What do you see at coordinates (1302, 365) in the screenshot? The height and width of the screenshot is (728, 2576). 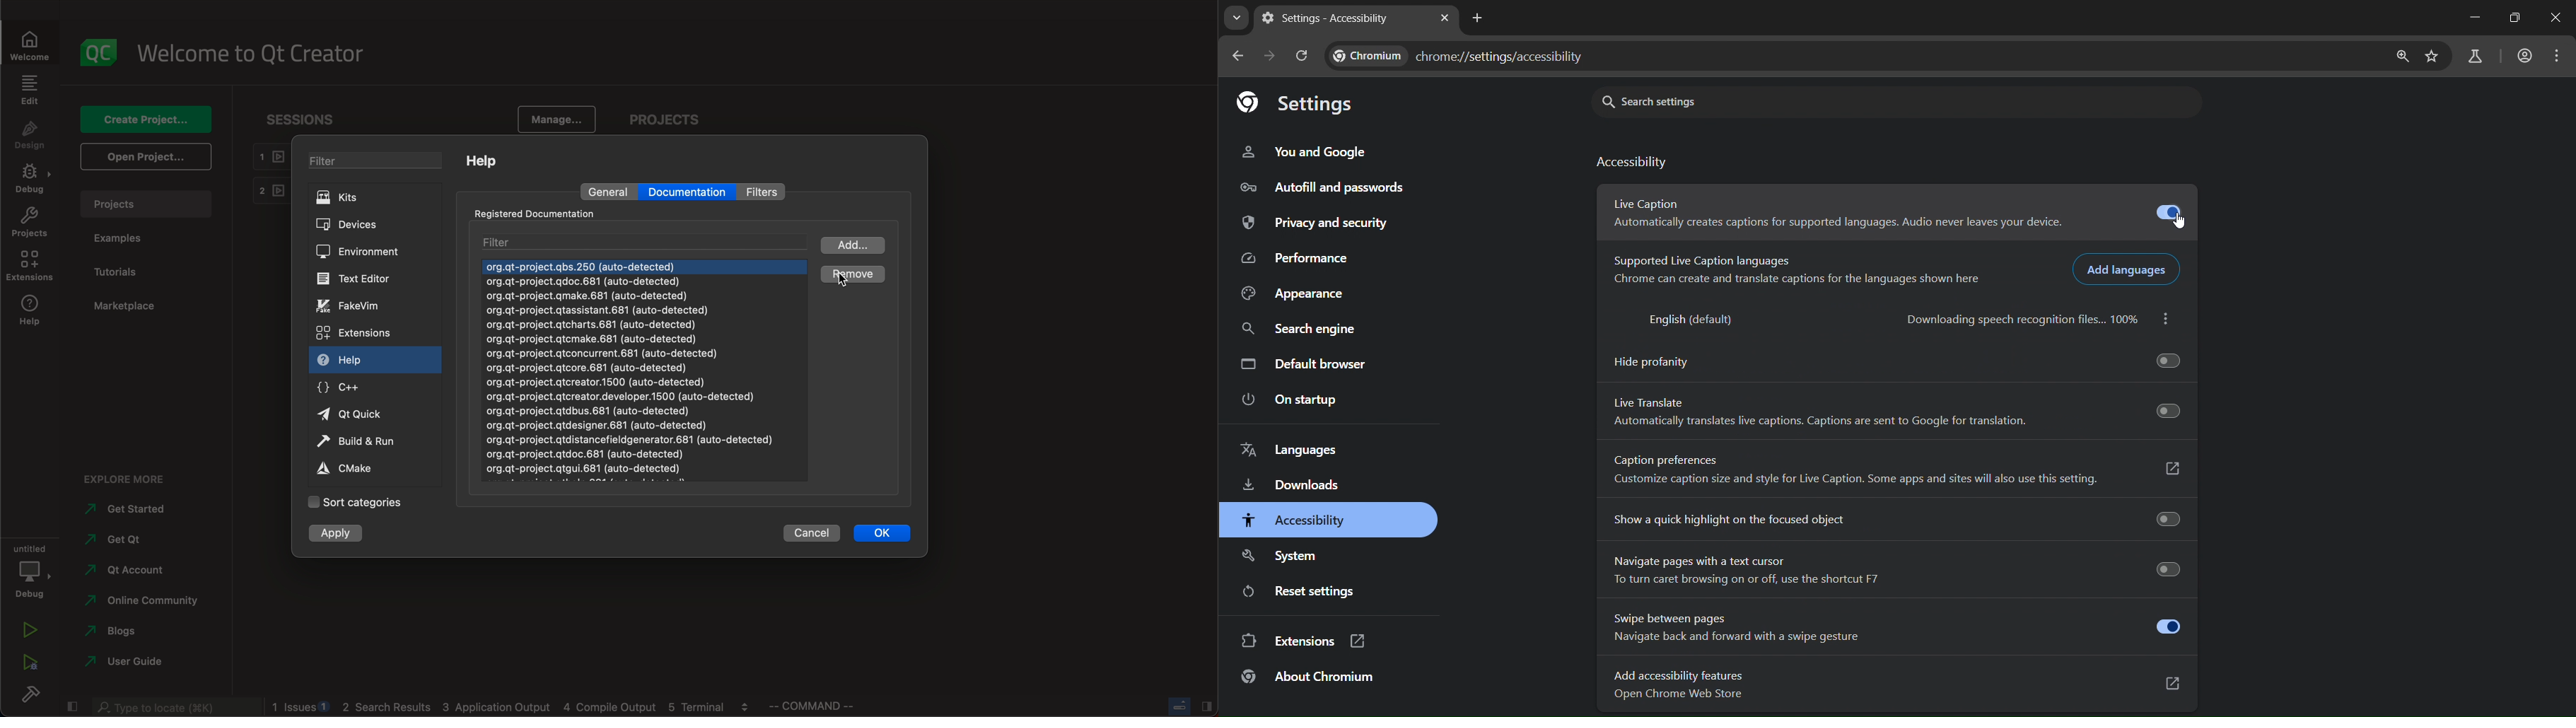 I see `default browser` at bounding box center [1302, 365].